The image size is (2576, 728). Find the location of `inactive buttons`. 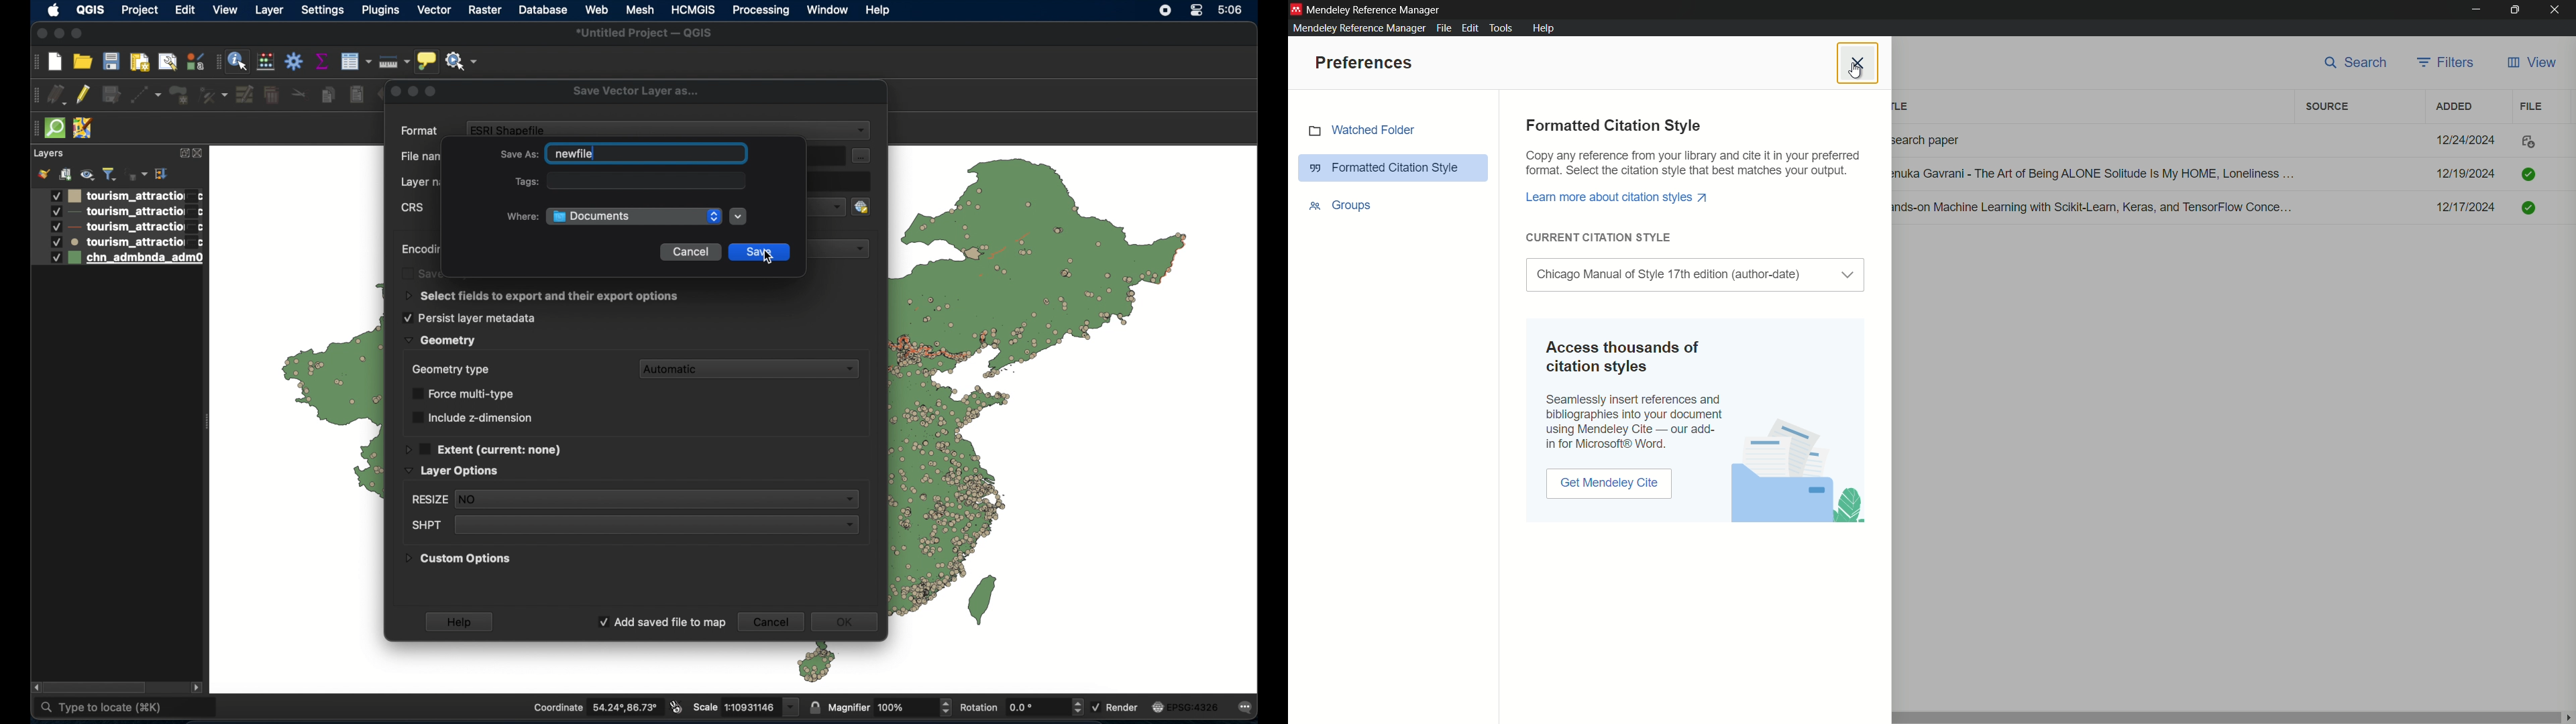

inactive buttons is located at coordinates (413, 90).